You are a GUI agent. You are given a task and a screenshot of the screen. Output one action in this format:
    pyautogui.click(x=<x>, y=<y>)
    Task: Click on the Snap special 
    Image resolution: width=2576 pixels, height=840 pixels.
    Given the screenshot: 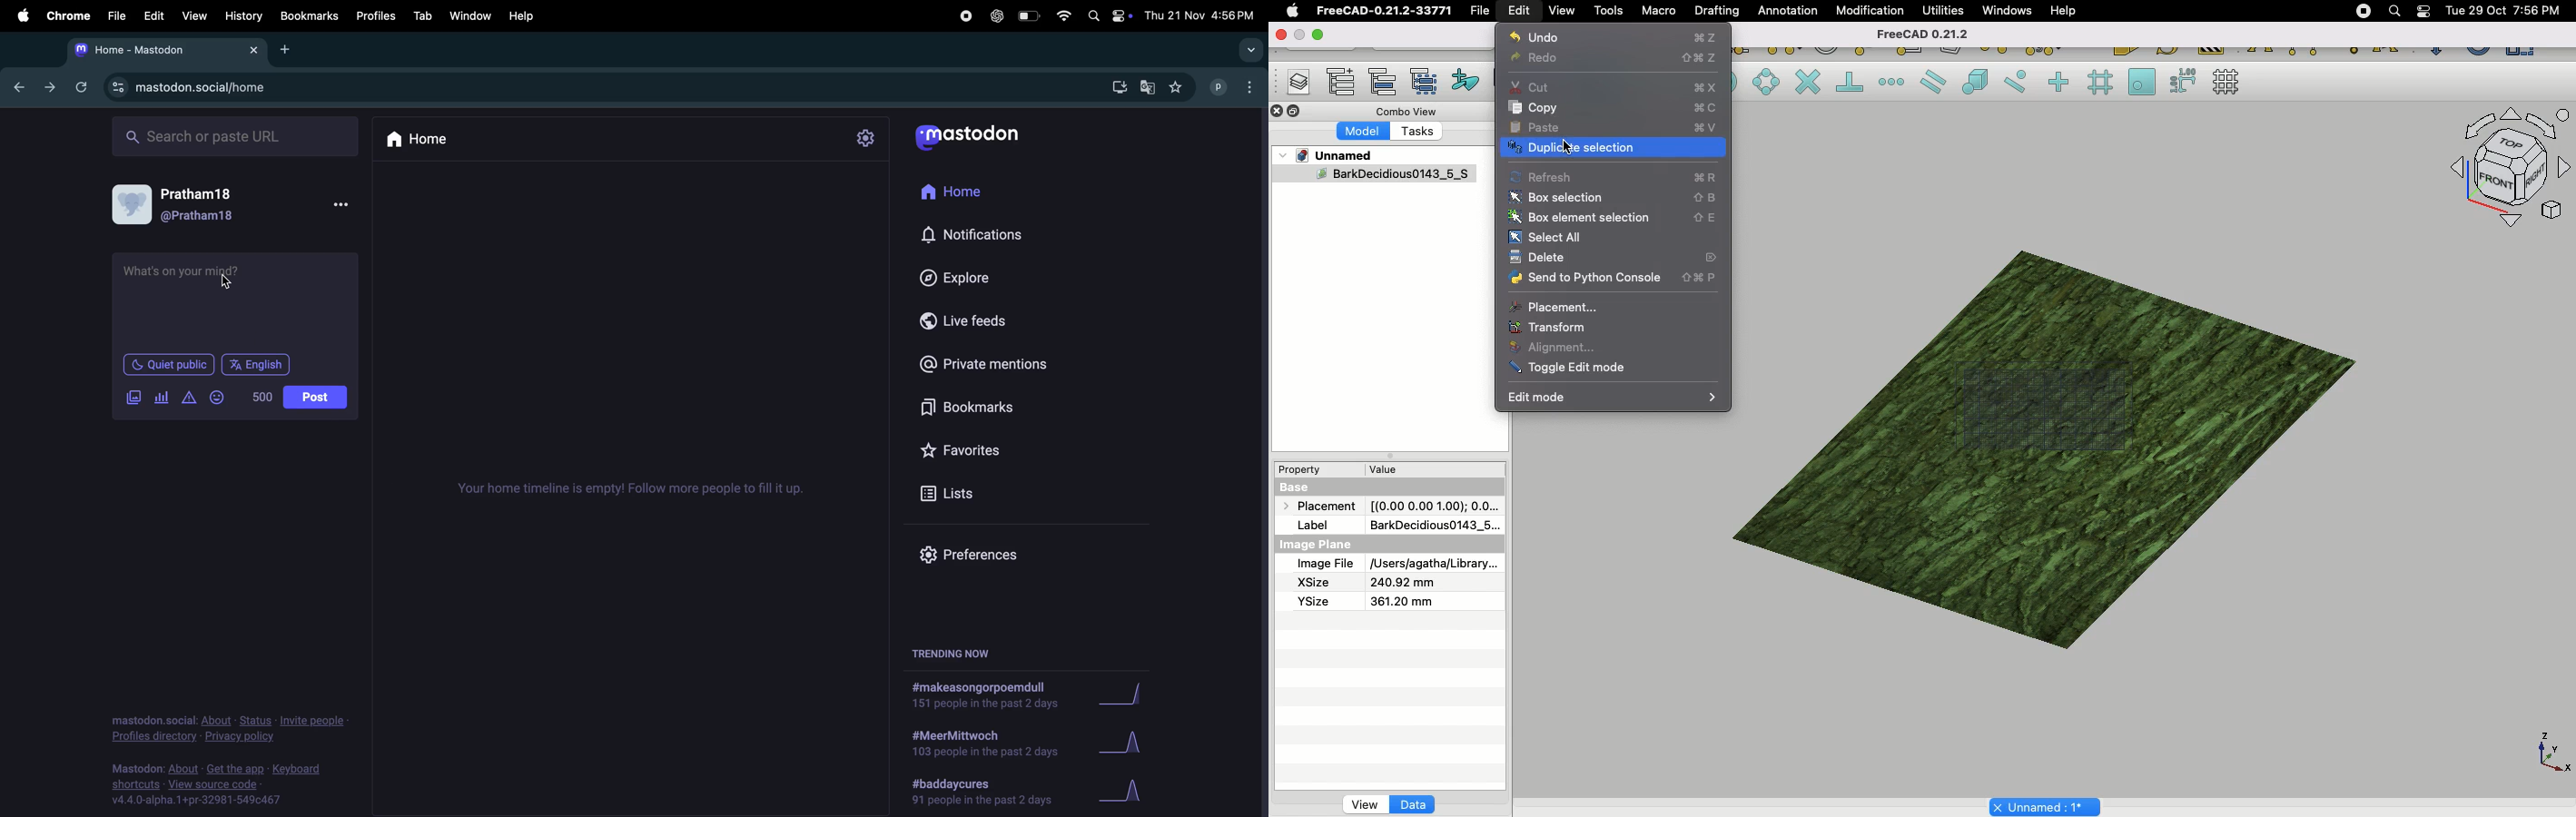 What is the action you would take?
    pyautogui.click(x=1979, y=84)
    